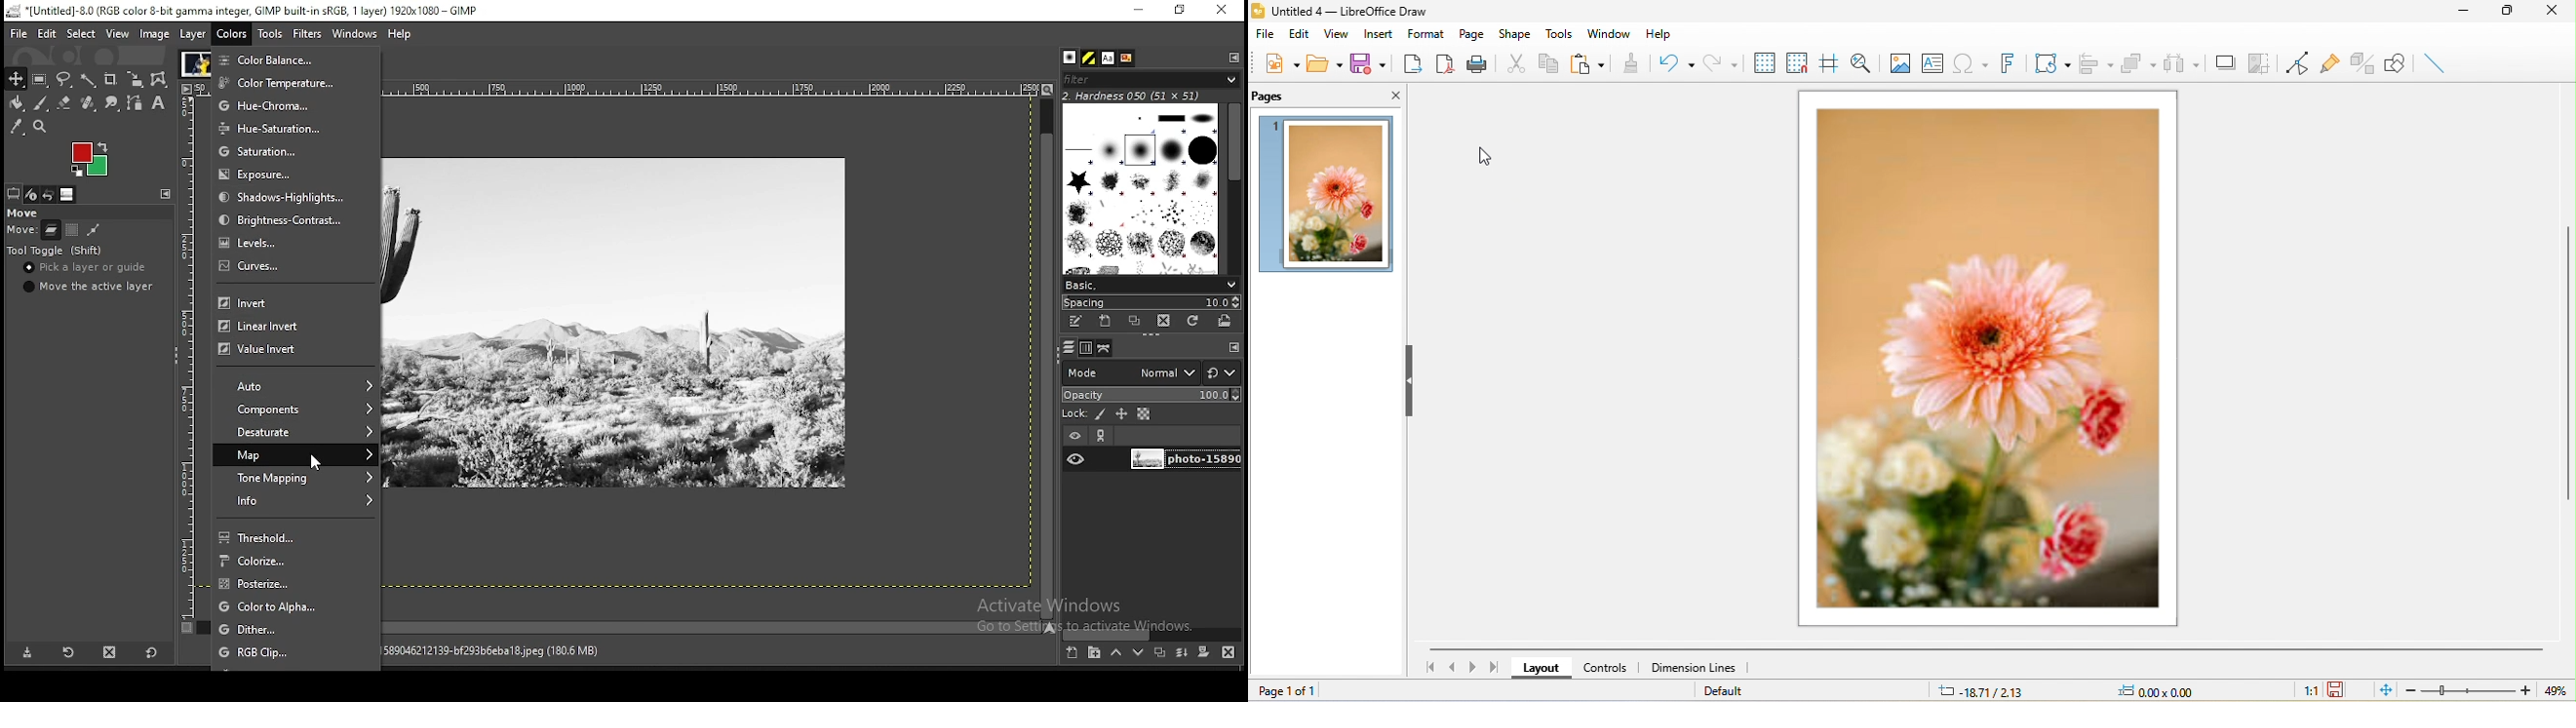 The width and height of the screenshot is (2576, 728). Describe the element at coordinates (1073, 654) in the screenshot. I see `new layer` at that location.